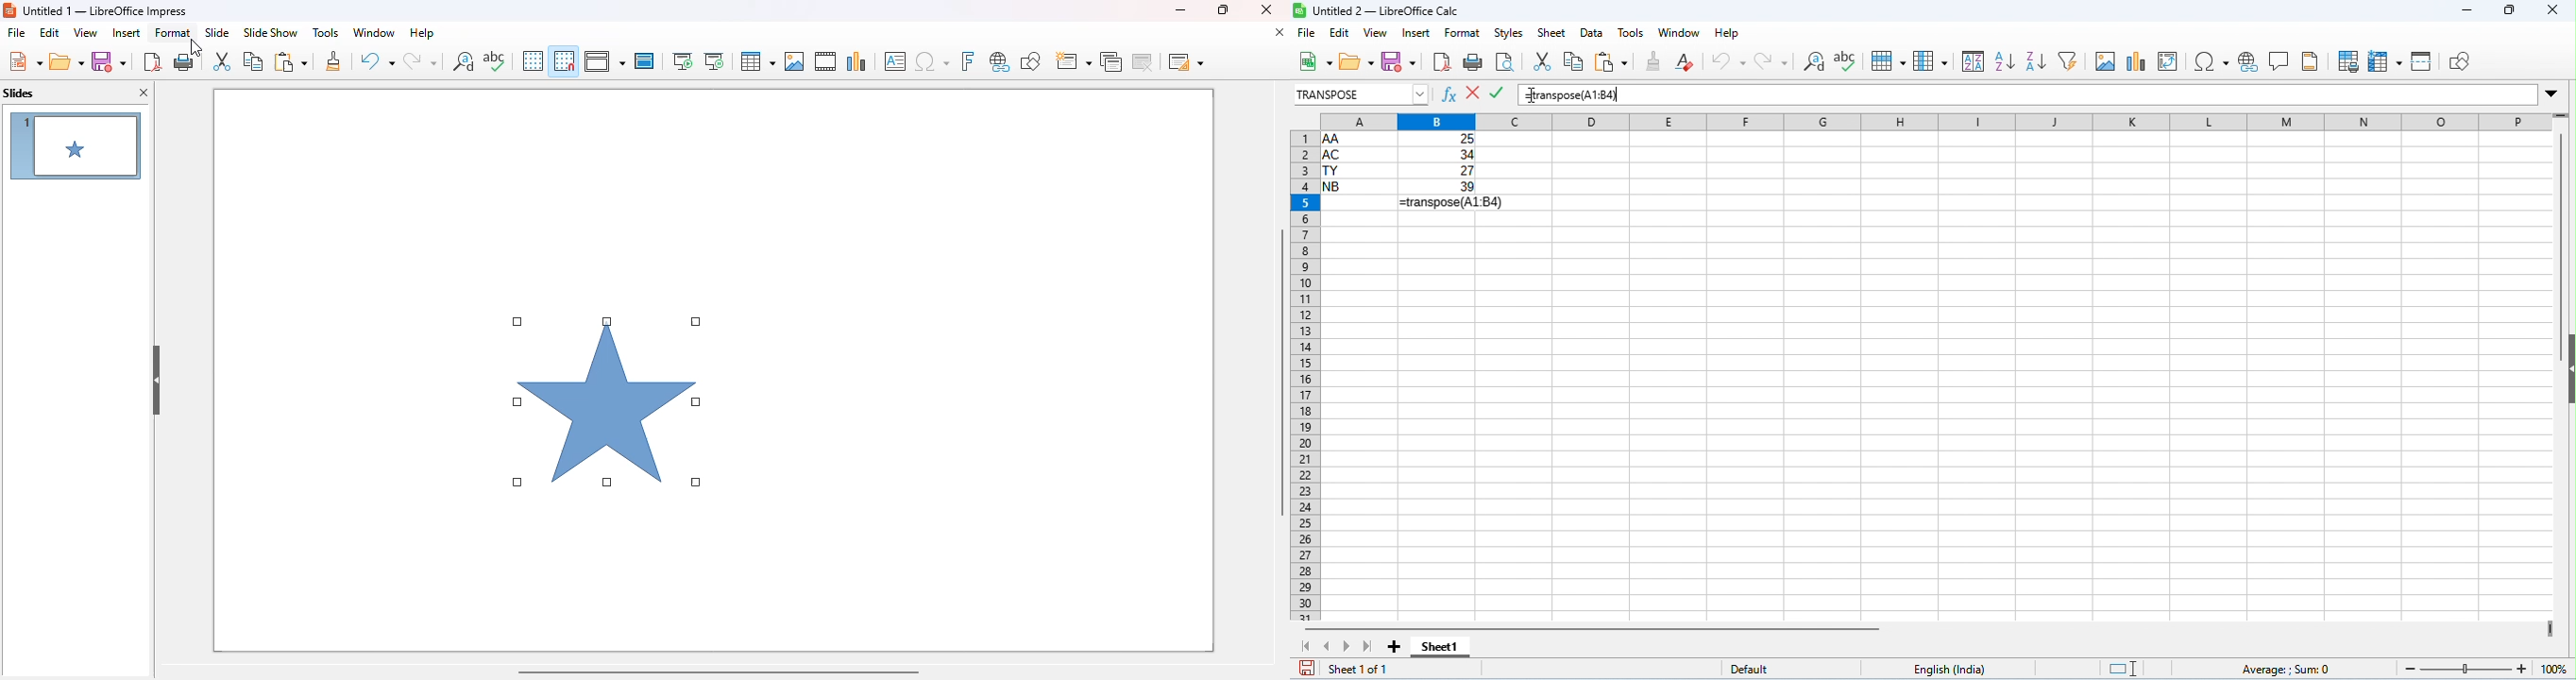 This screenshot has width=2576, height=700. Describe the element at coordinates (1582, 93) in the screenshot. I see `formula for transpose` at that location.